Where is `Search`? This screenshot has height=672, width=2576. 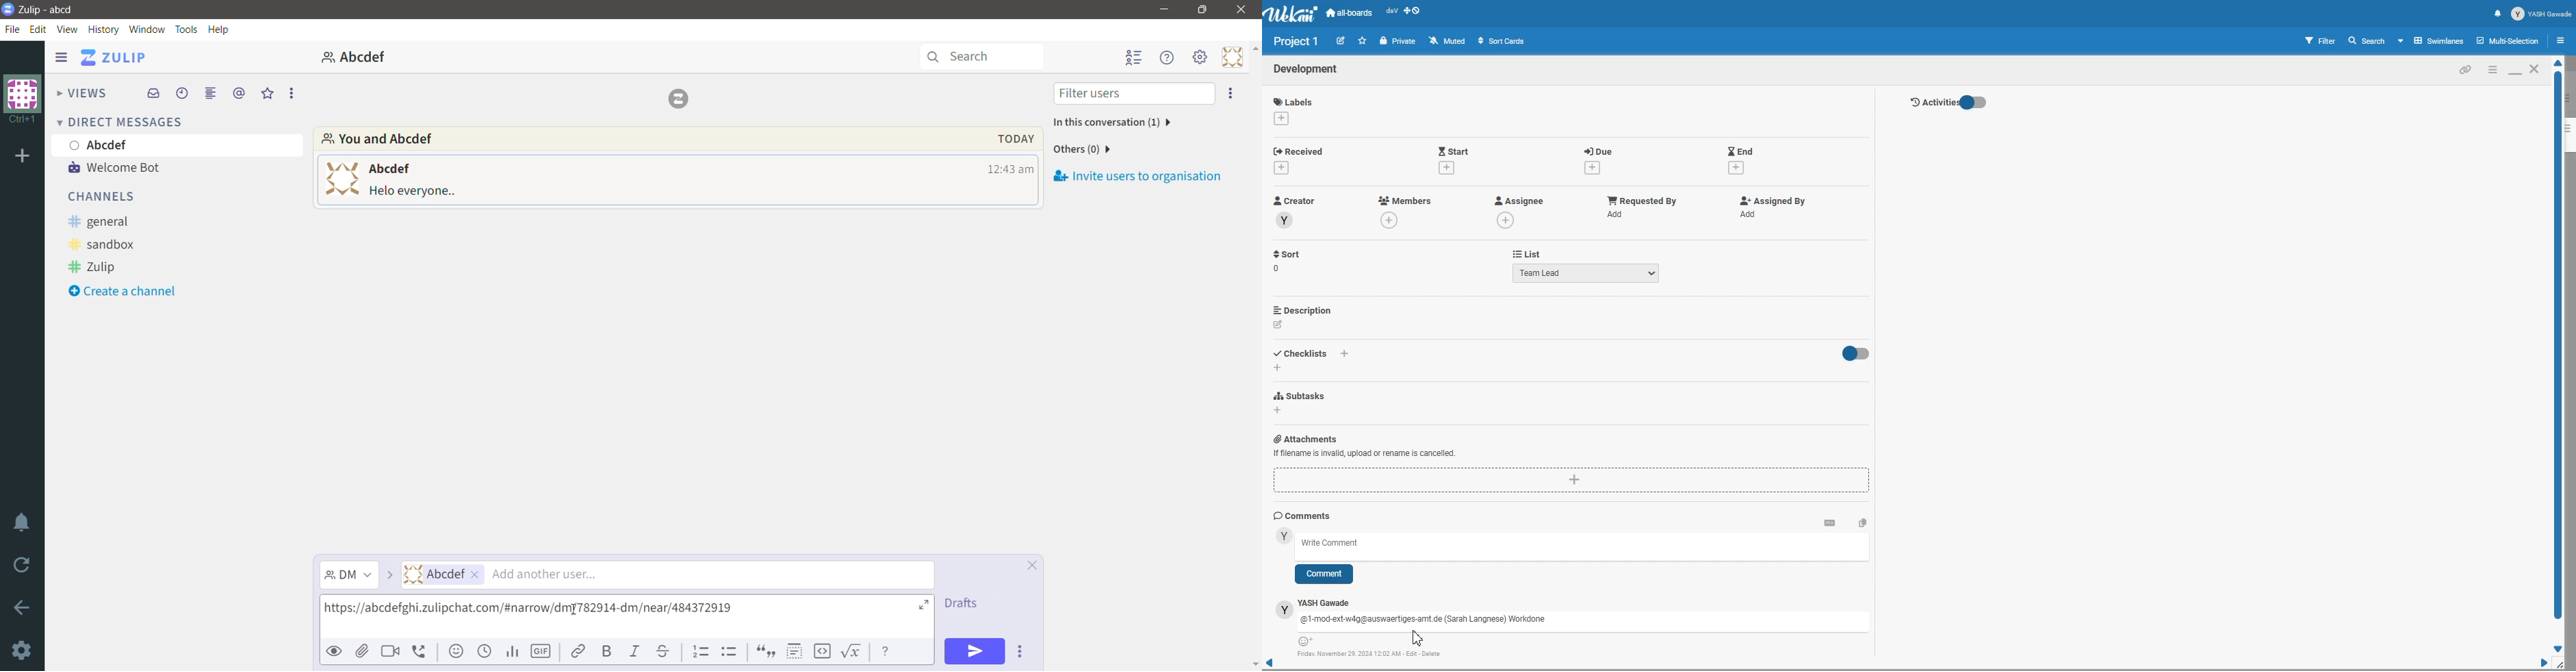
Search is located at coordinates (2367, 40).